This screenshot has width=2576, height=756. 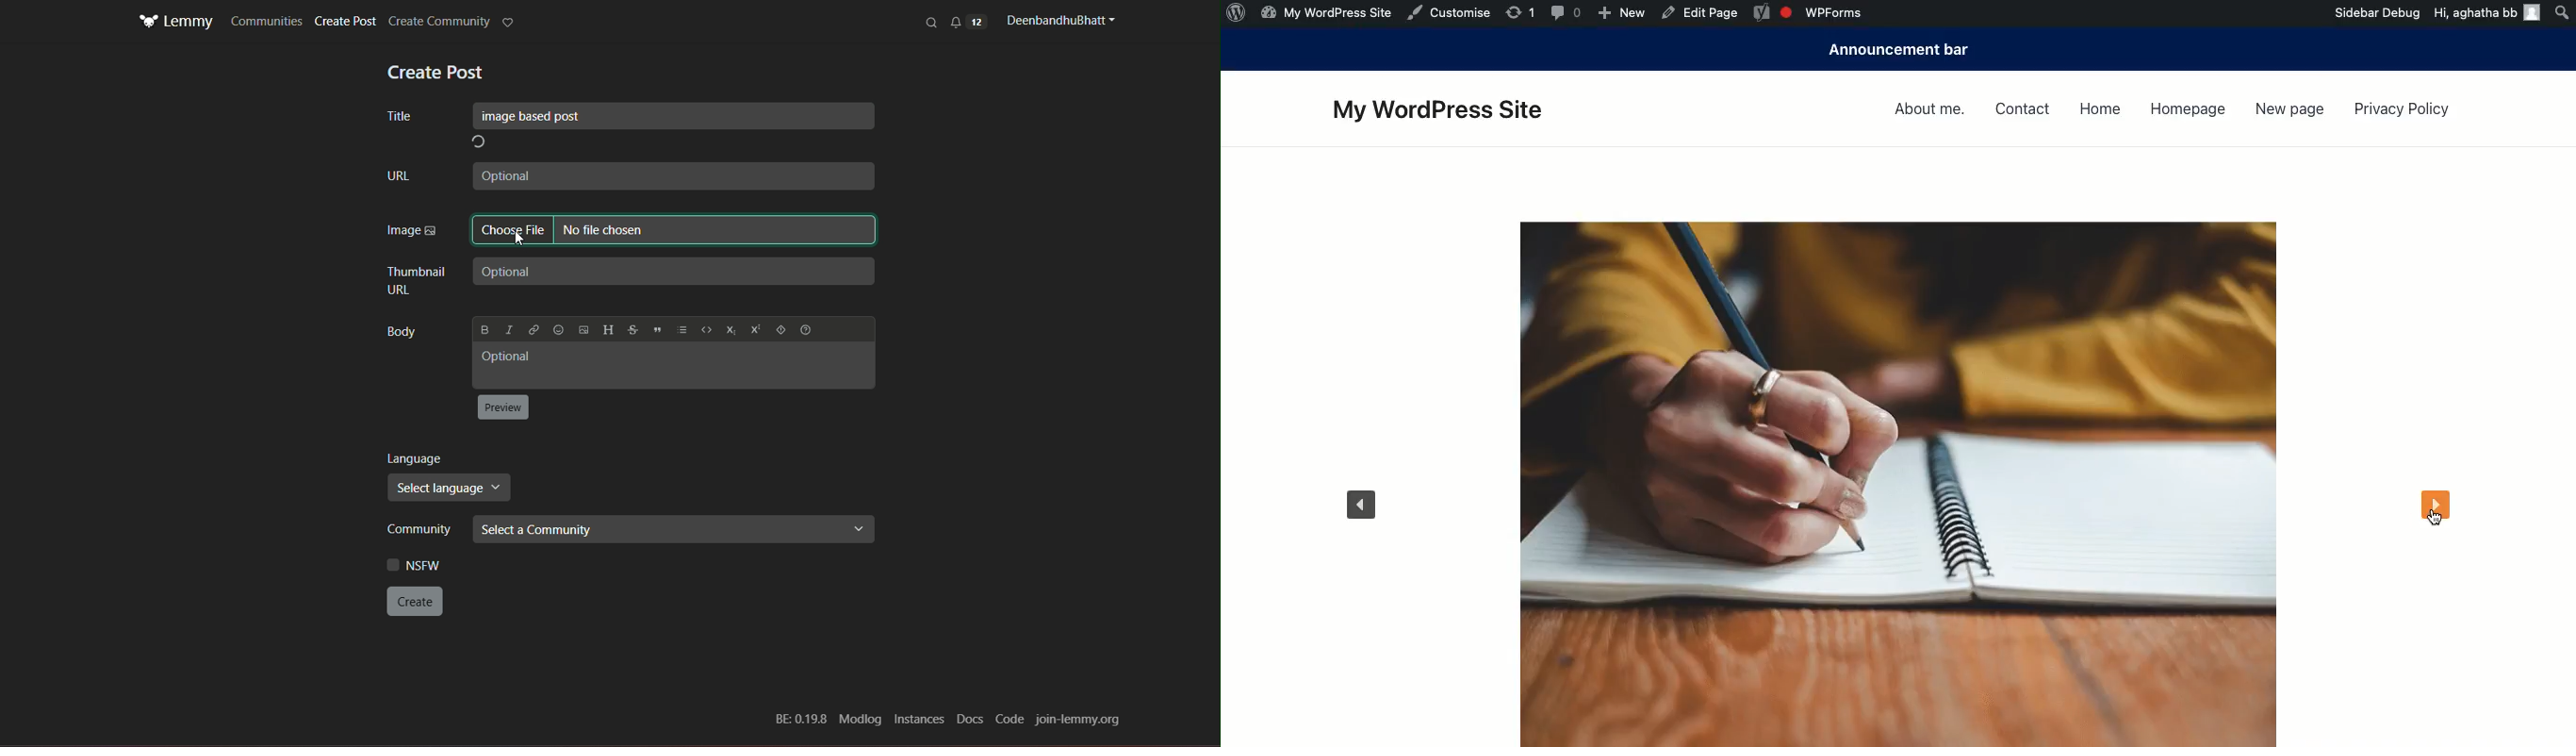 What do you see at coordinates (2285, 110) in the screenshot?
I see `New page` at bounding box center [2285, 110].